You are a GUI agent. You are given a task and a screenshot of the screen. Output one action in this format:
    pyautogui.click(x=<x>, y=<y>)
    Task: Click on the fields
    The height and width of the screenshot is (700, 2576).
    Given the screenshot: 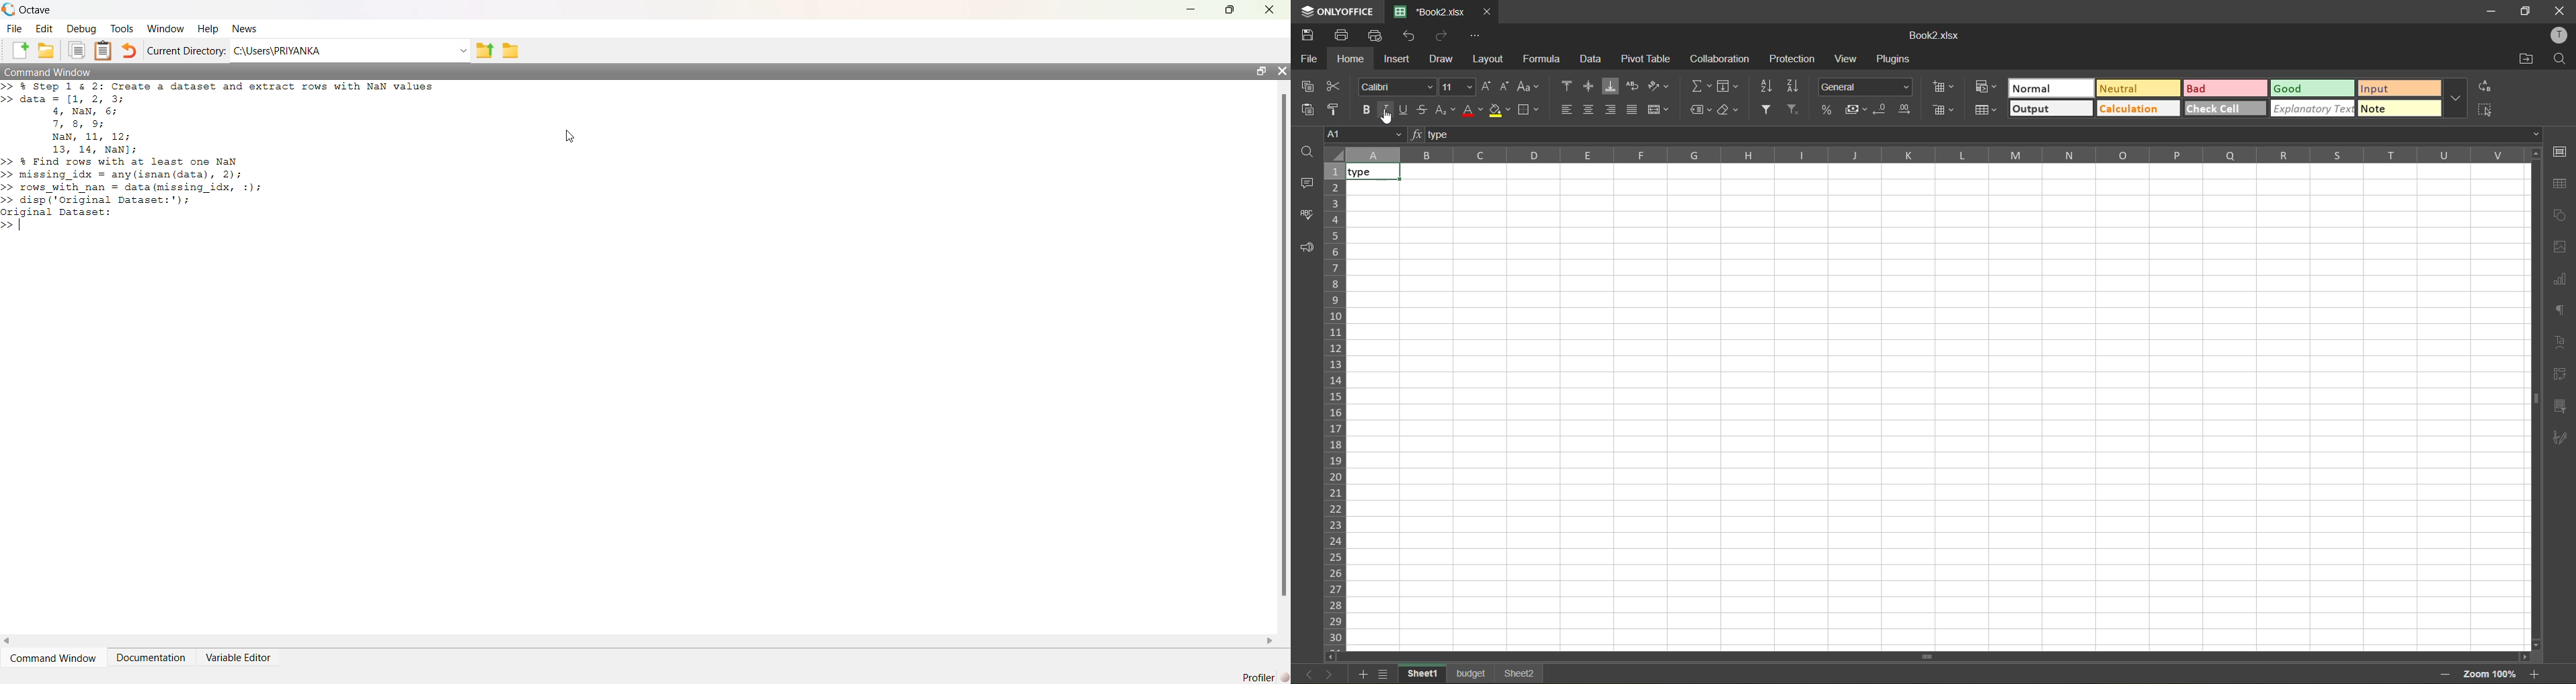 What is the action you would take?
    pyautogui.click(x=1728, y=88)
    